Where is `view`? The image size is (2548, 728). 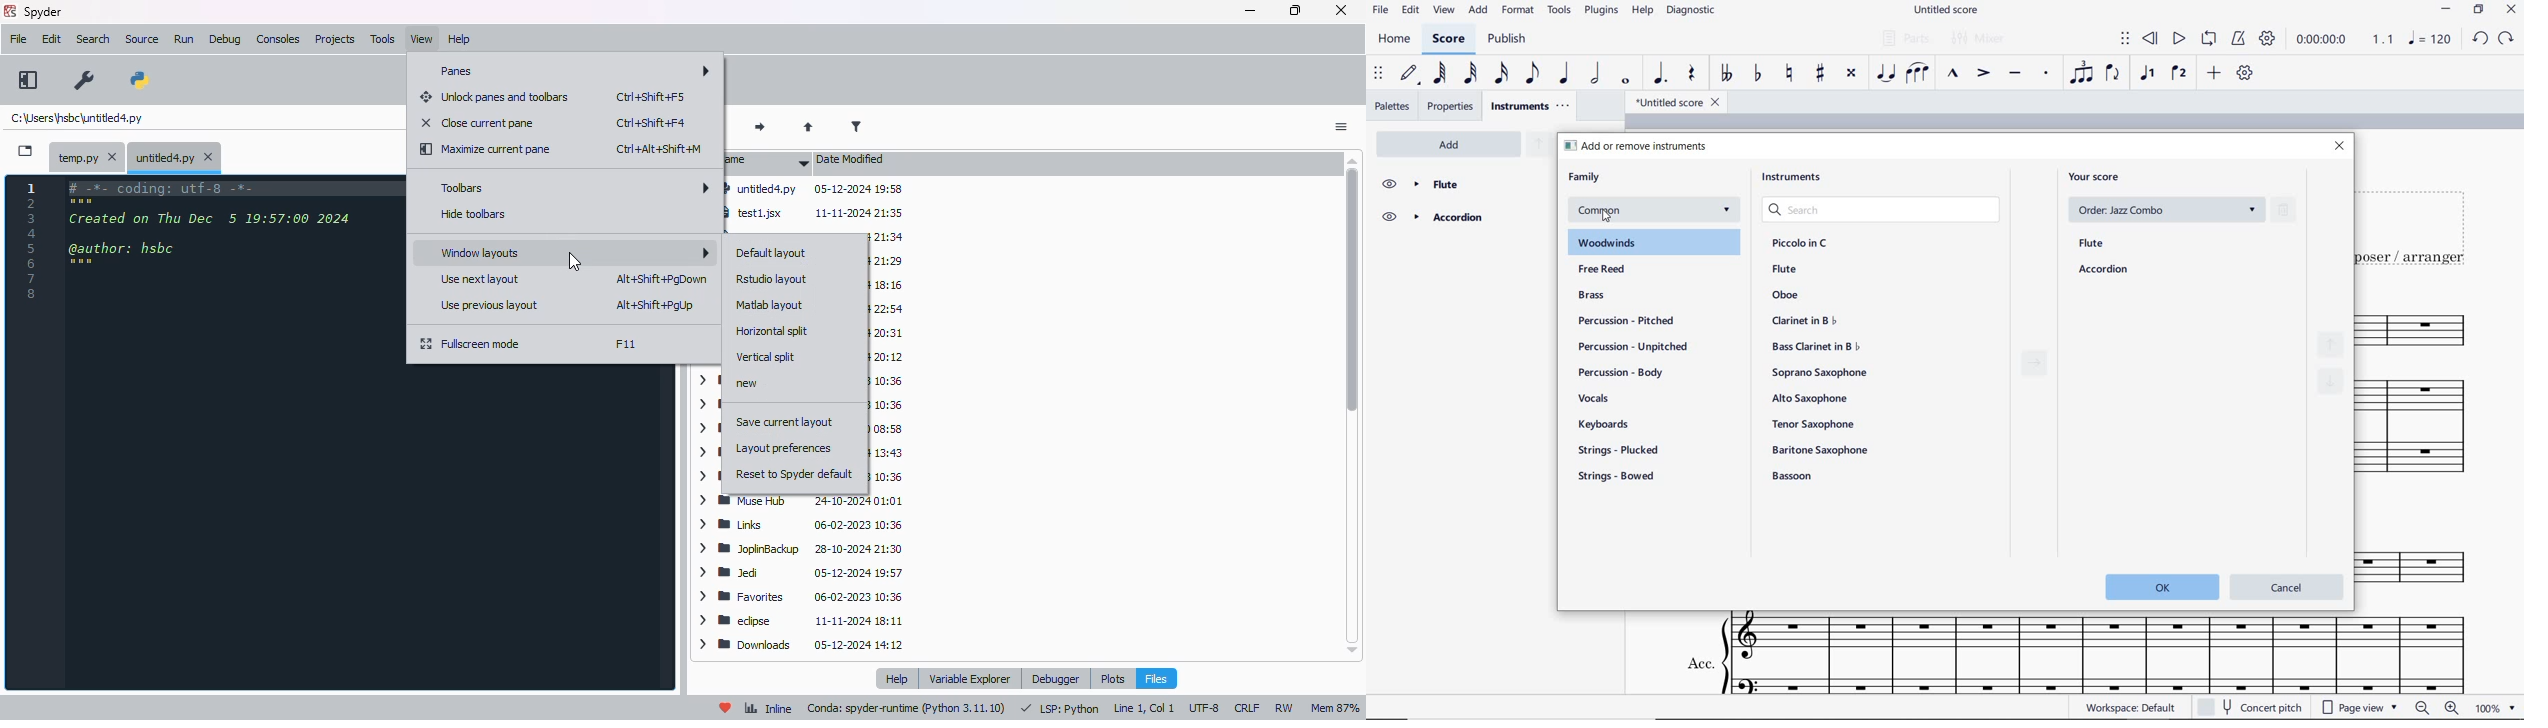
view is located at coordinates (422, 39).